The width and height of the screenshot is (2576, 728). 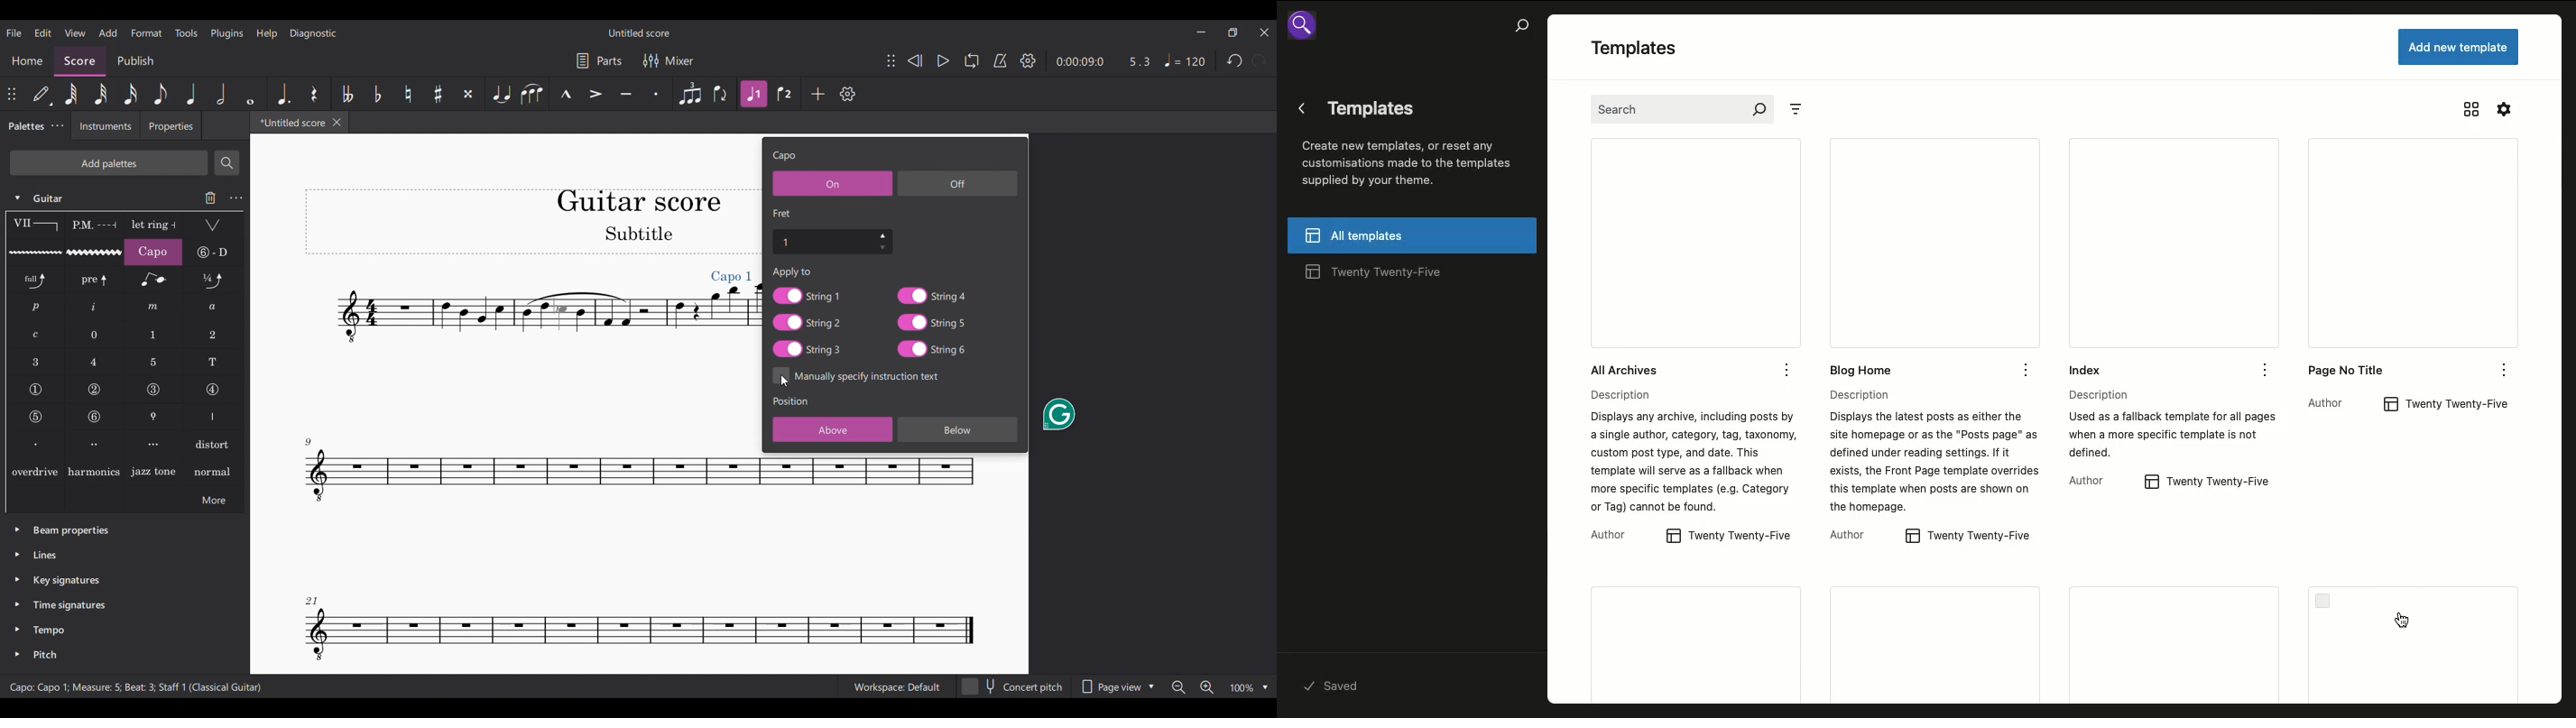 What do you see at coordinates (94, 471) in the screenshot?
I see `Harmonics` at bounding box center [94, 471].